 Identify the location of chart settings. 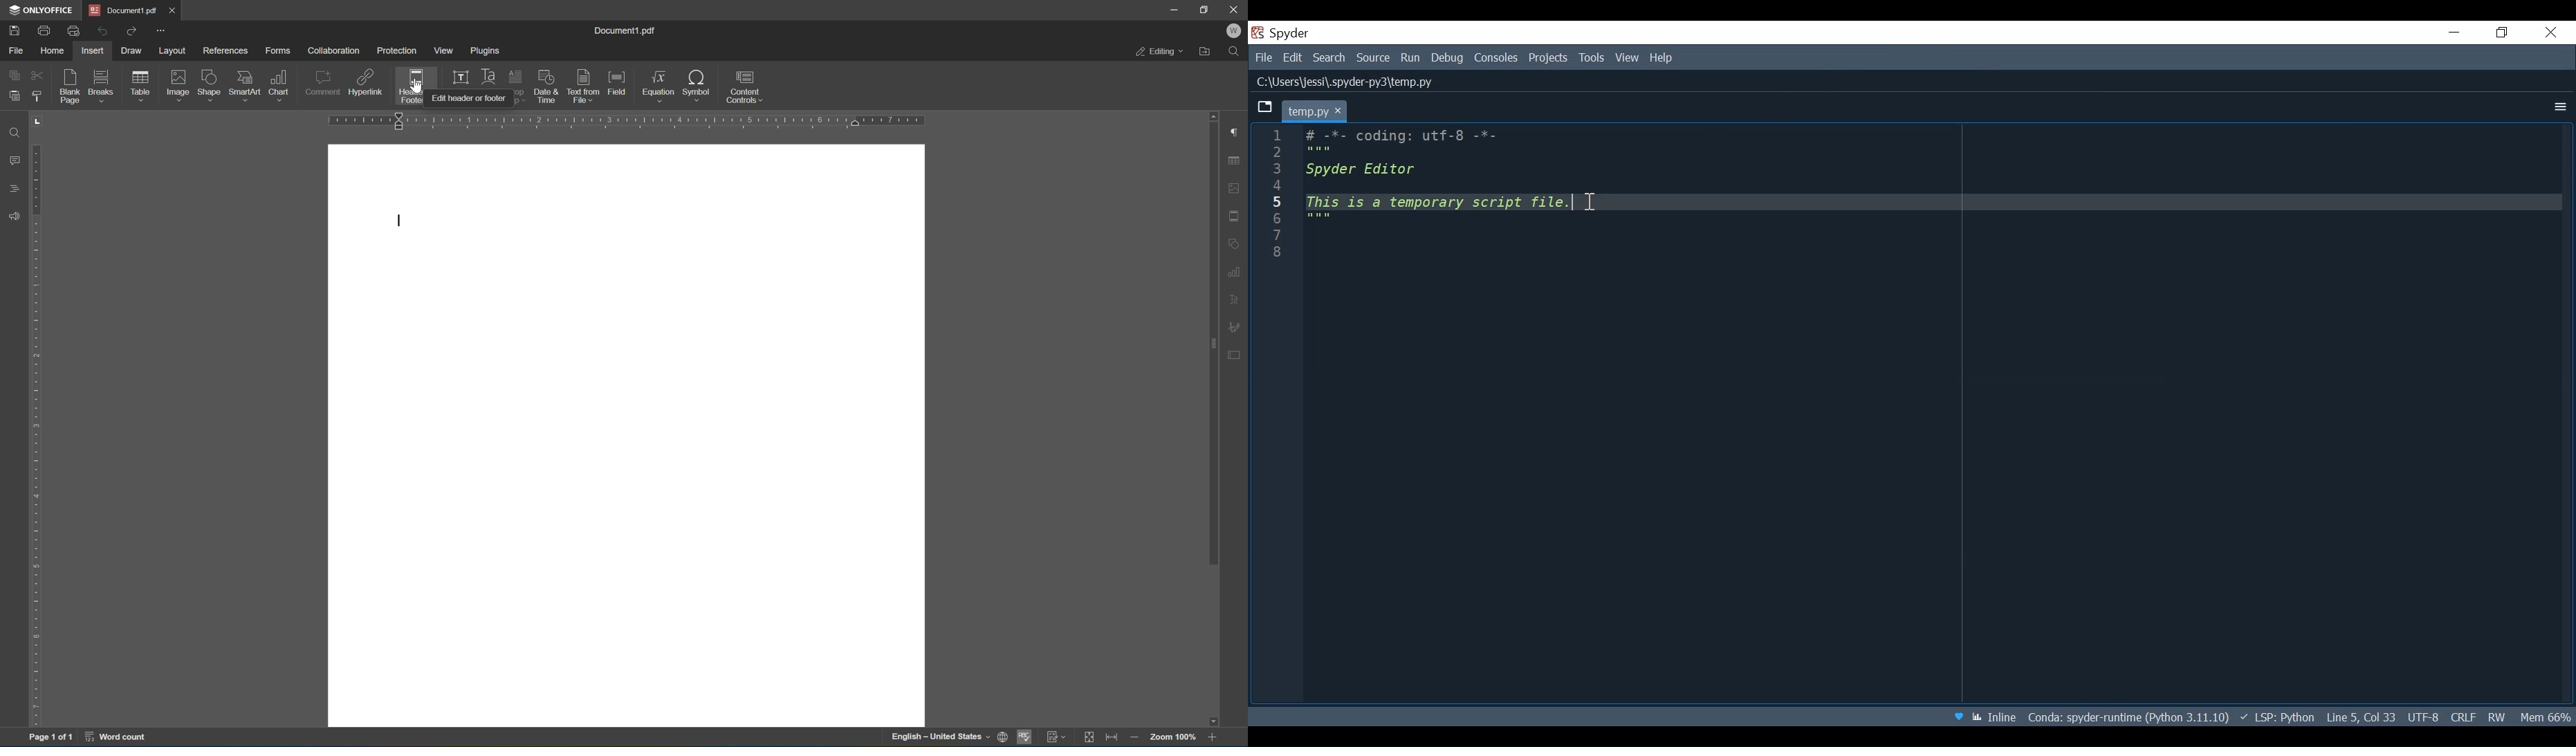
(1235, 270).